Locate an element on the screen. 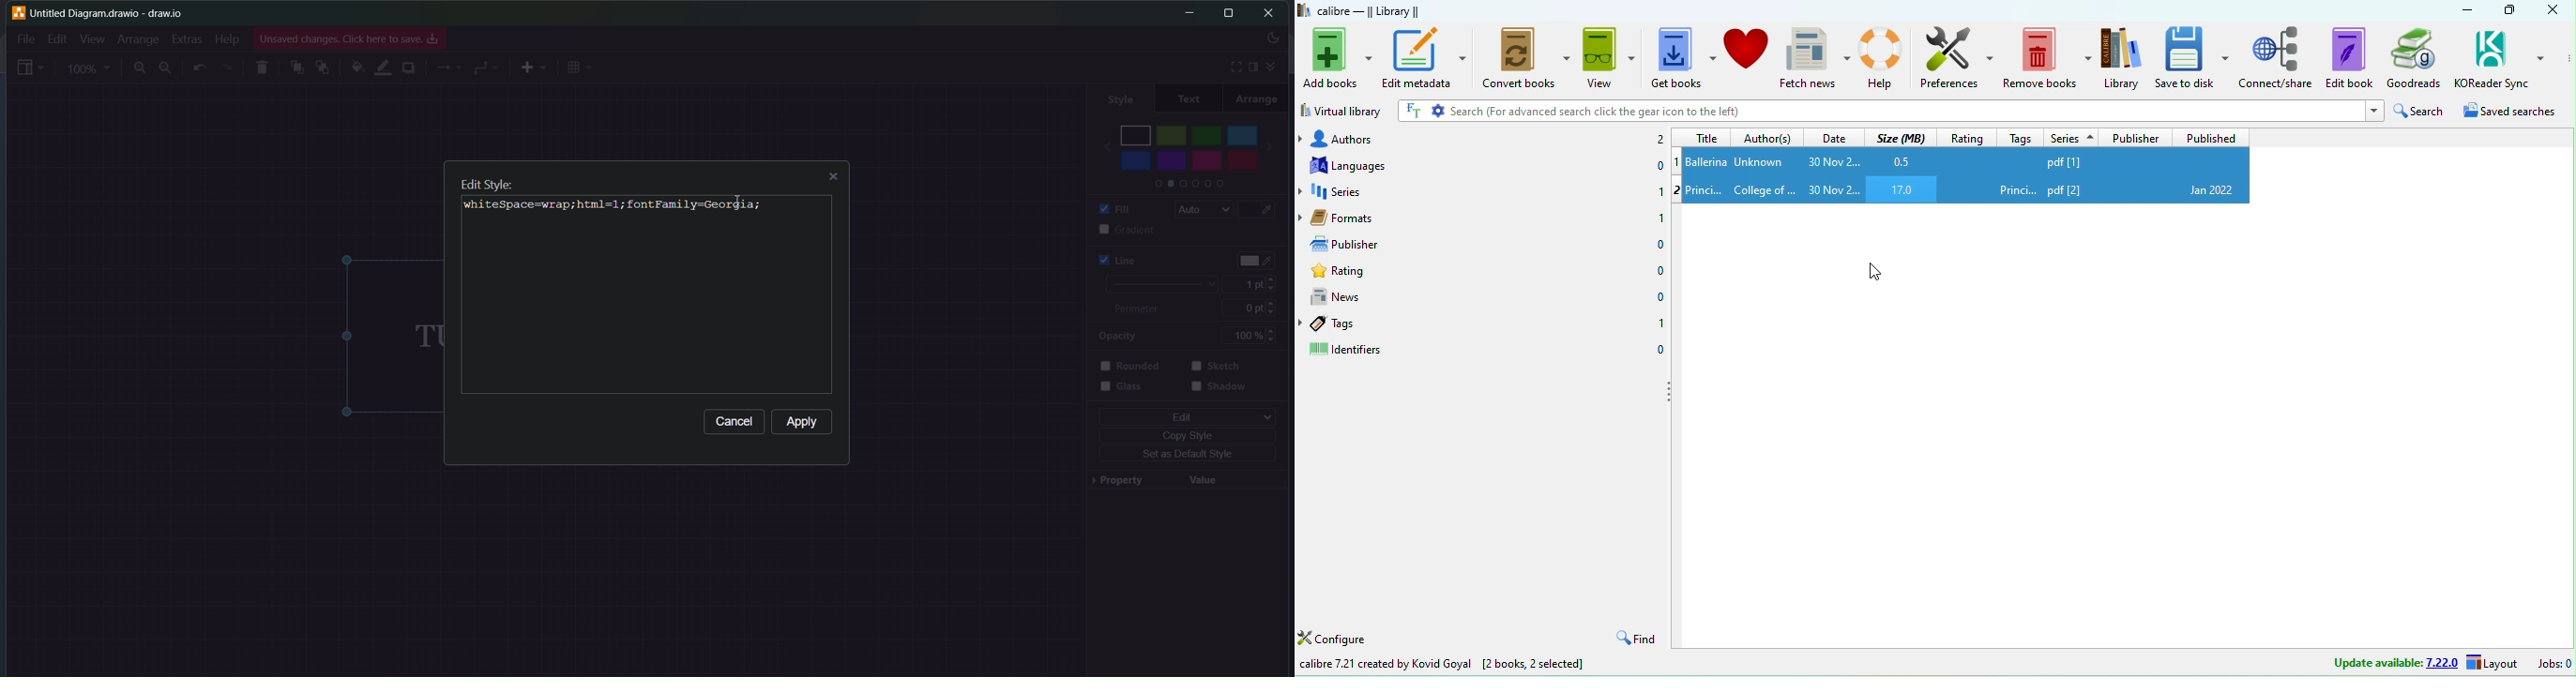 This screenshot has height=700, width=2576. gradient is located at coordinates (1114, 229).